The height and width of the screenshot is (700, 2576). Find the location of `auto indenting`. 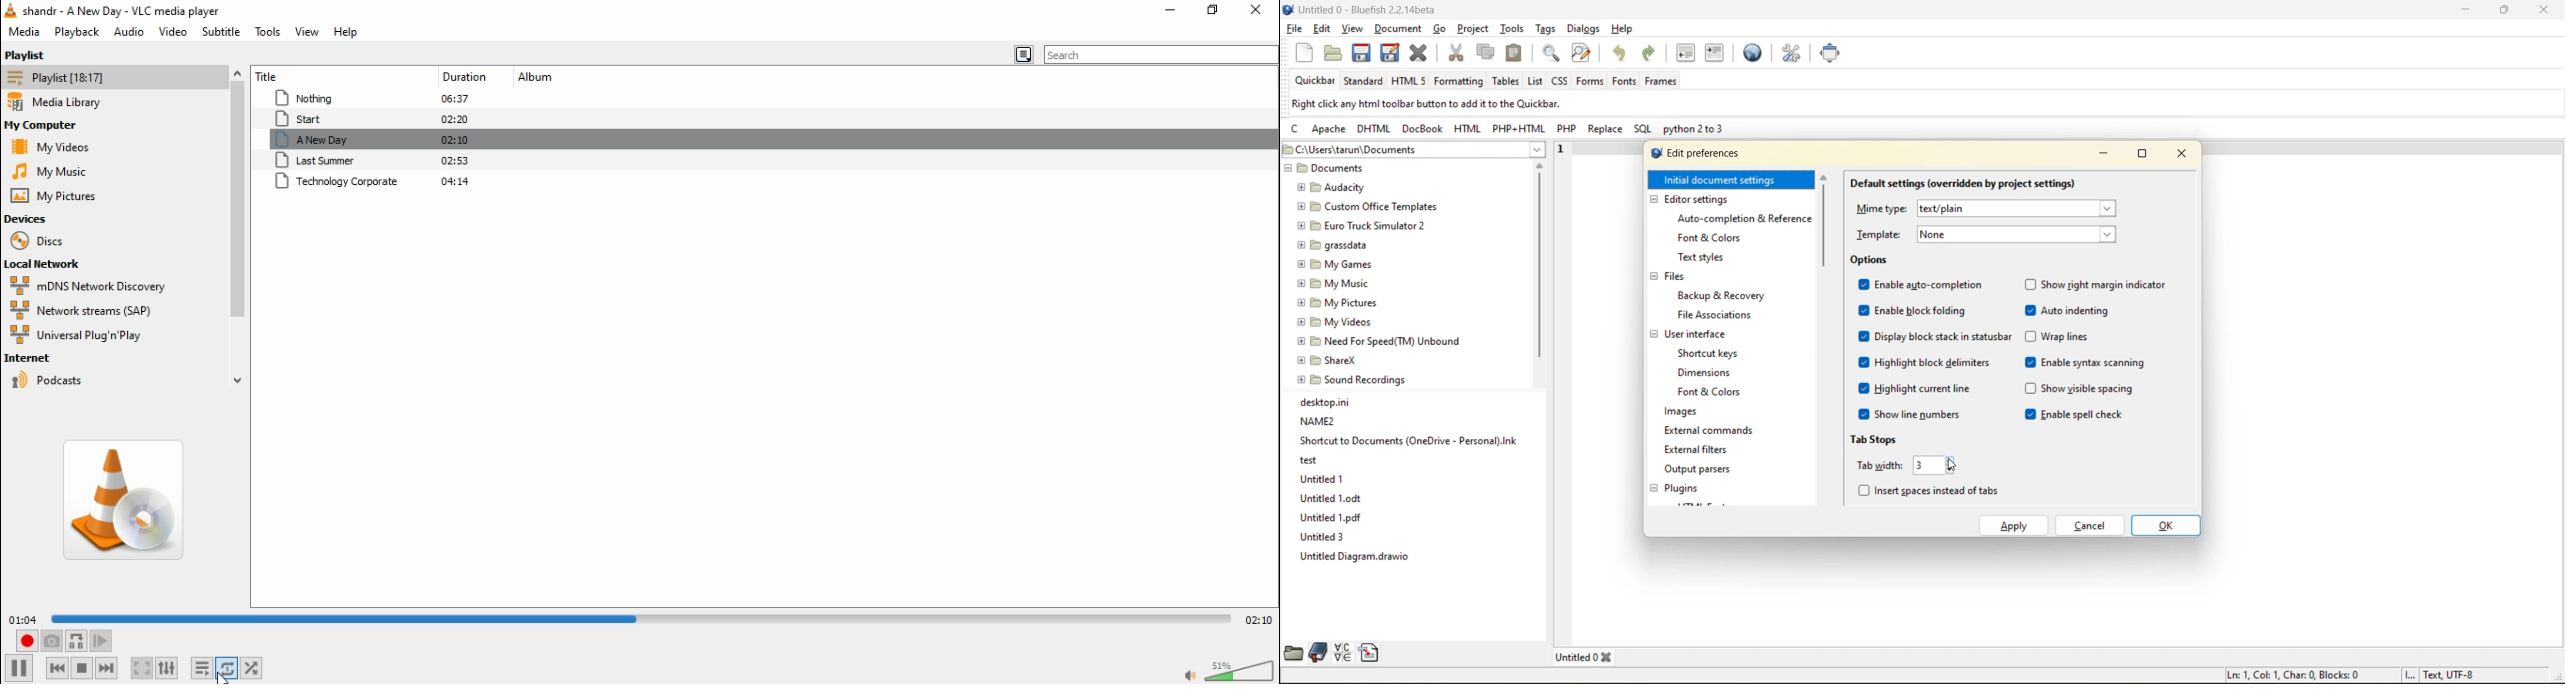

auto indenting is located at coordinates (2068, 311).